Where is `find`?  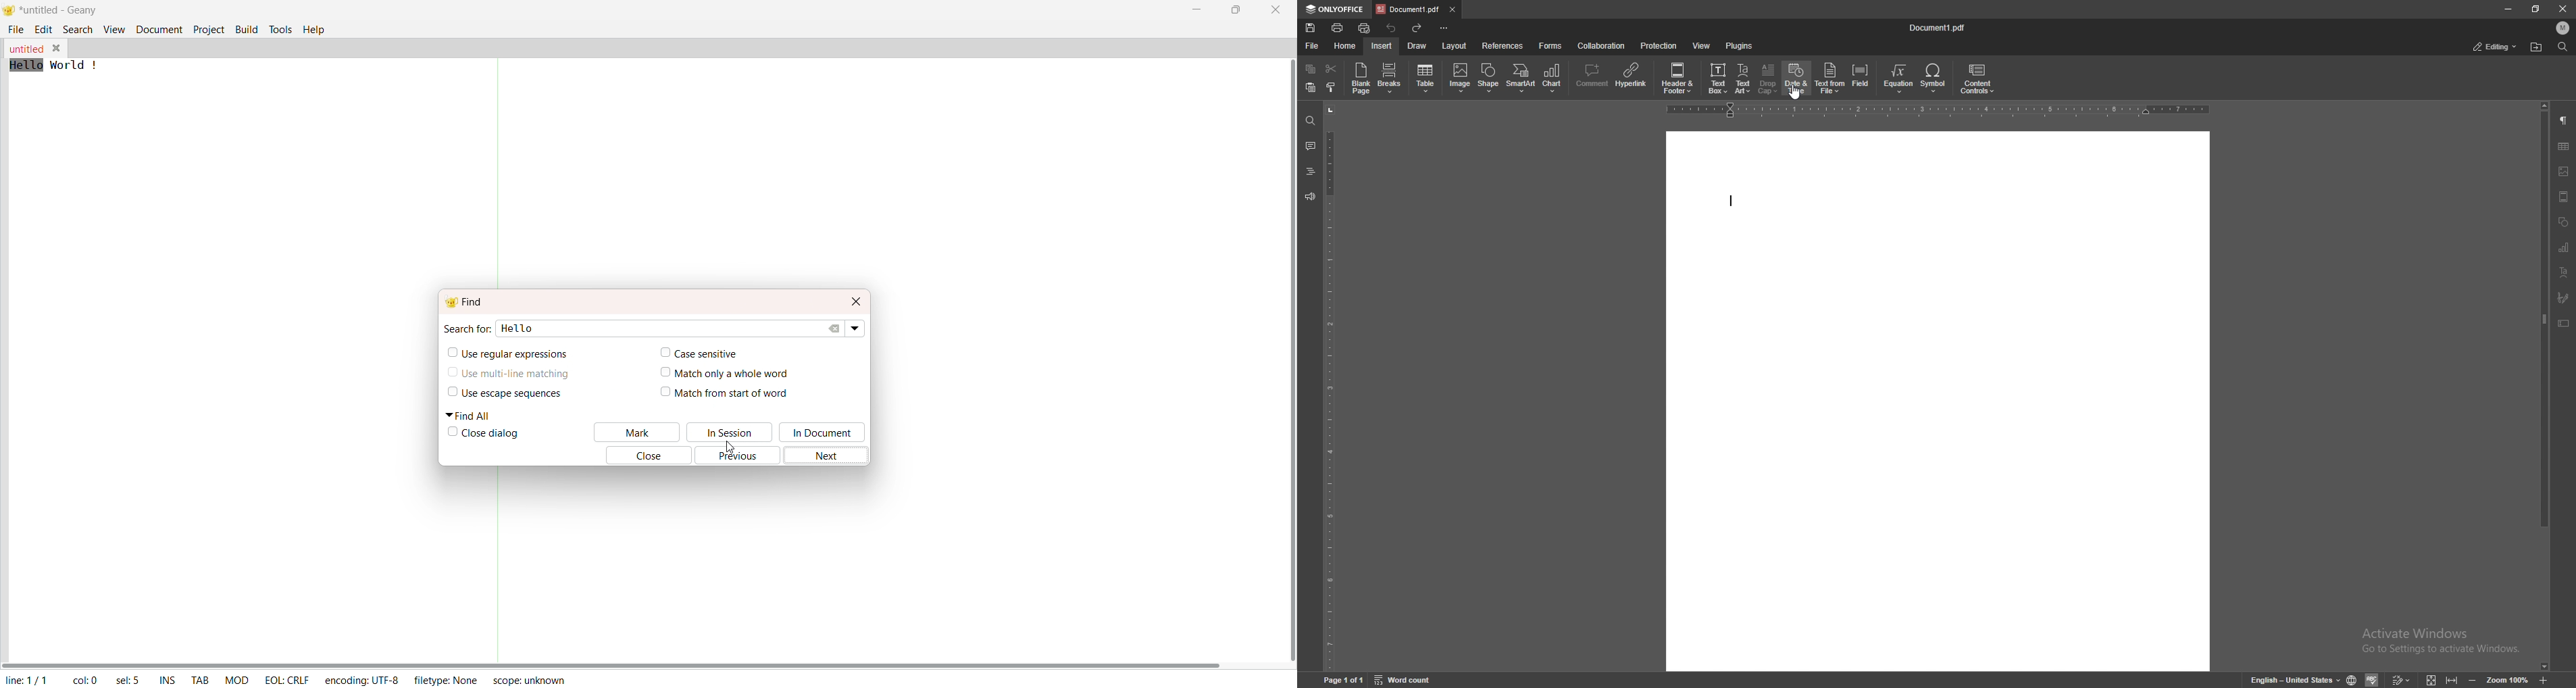 find is located at coordinates (2563, 47).